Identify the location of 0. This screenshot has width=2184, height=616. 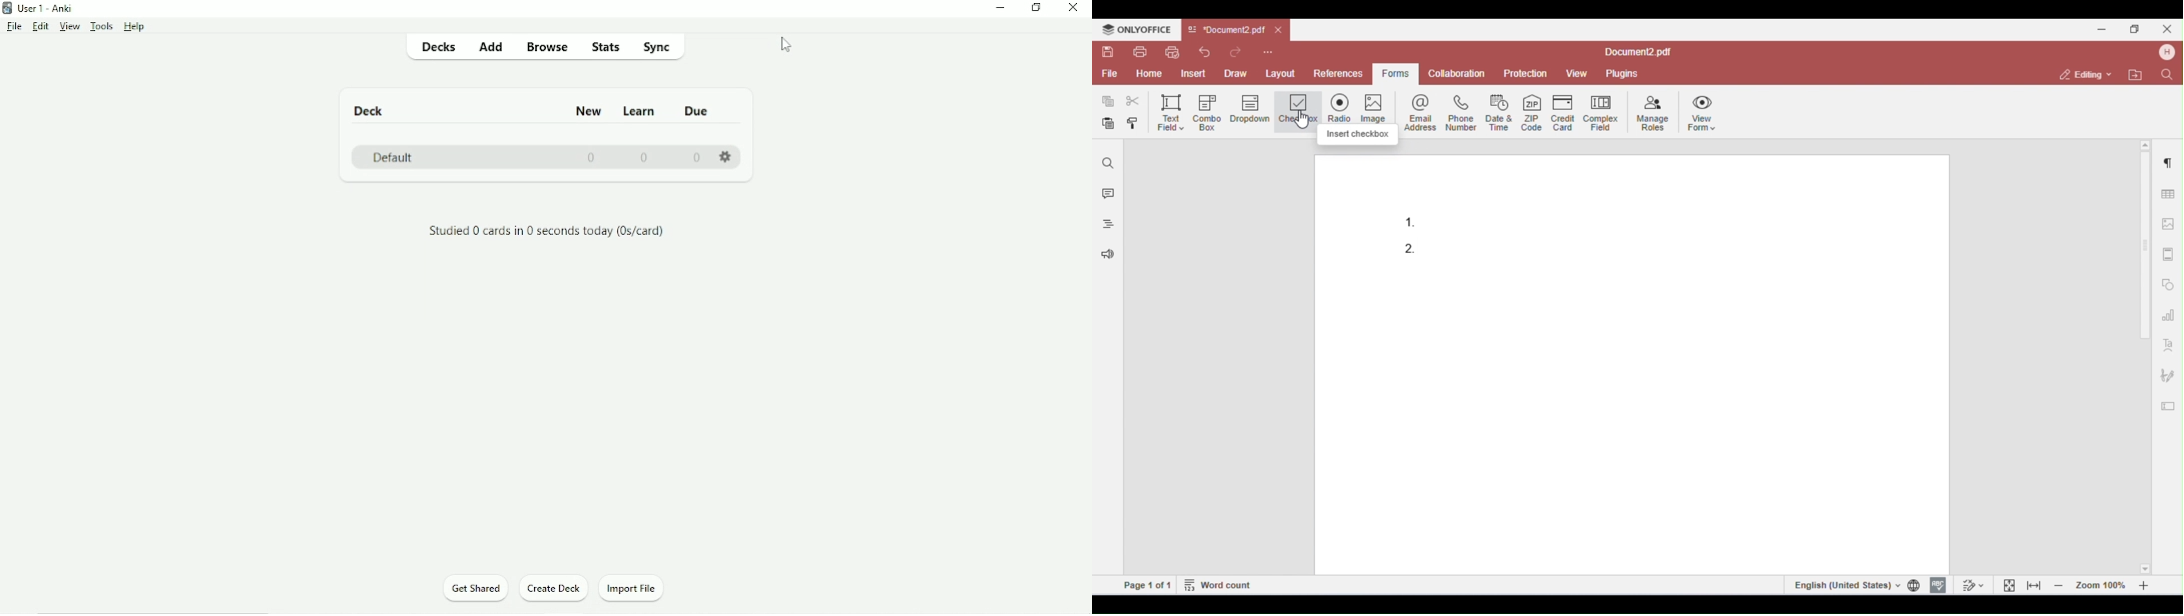
(647, 156).